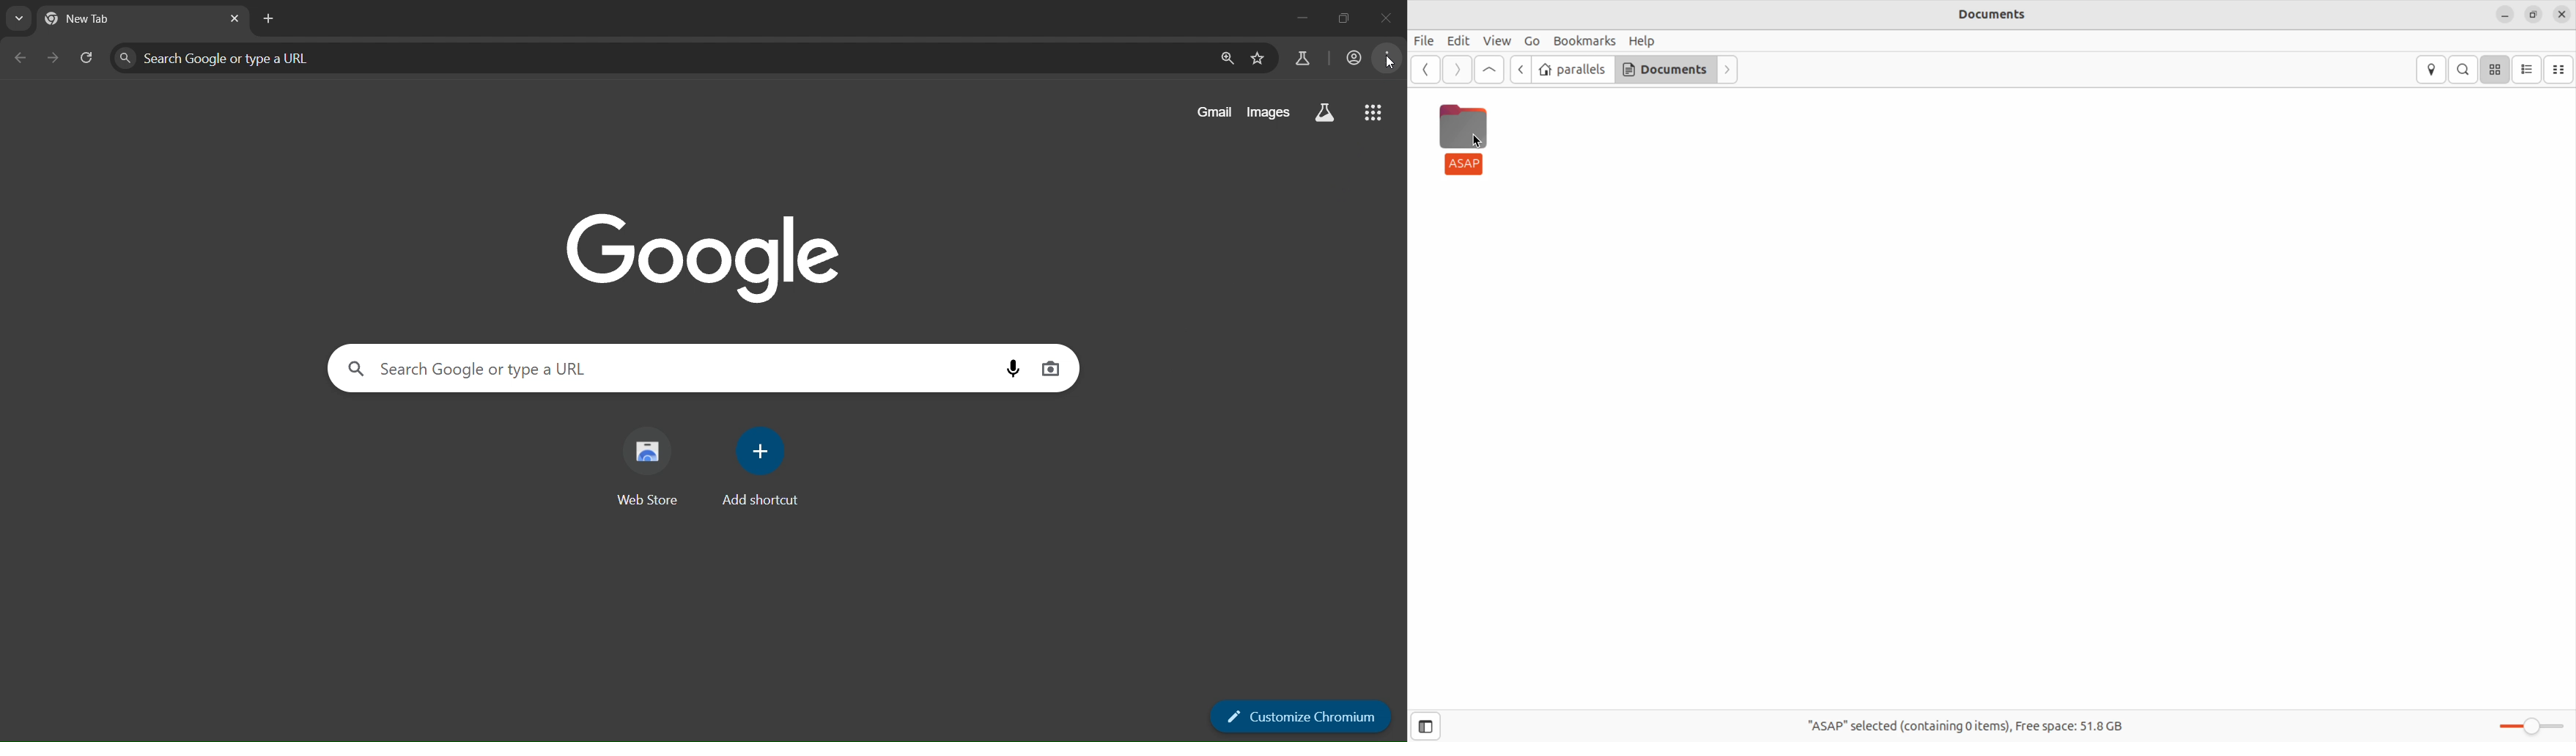 Image resolution: width=2576 pixels, height=756 pixels. I want to click on locations, so click(2430, 70).